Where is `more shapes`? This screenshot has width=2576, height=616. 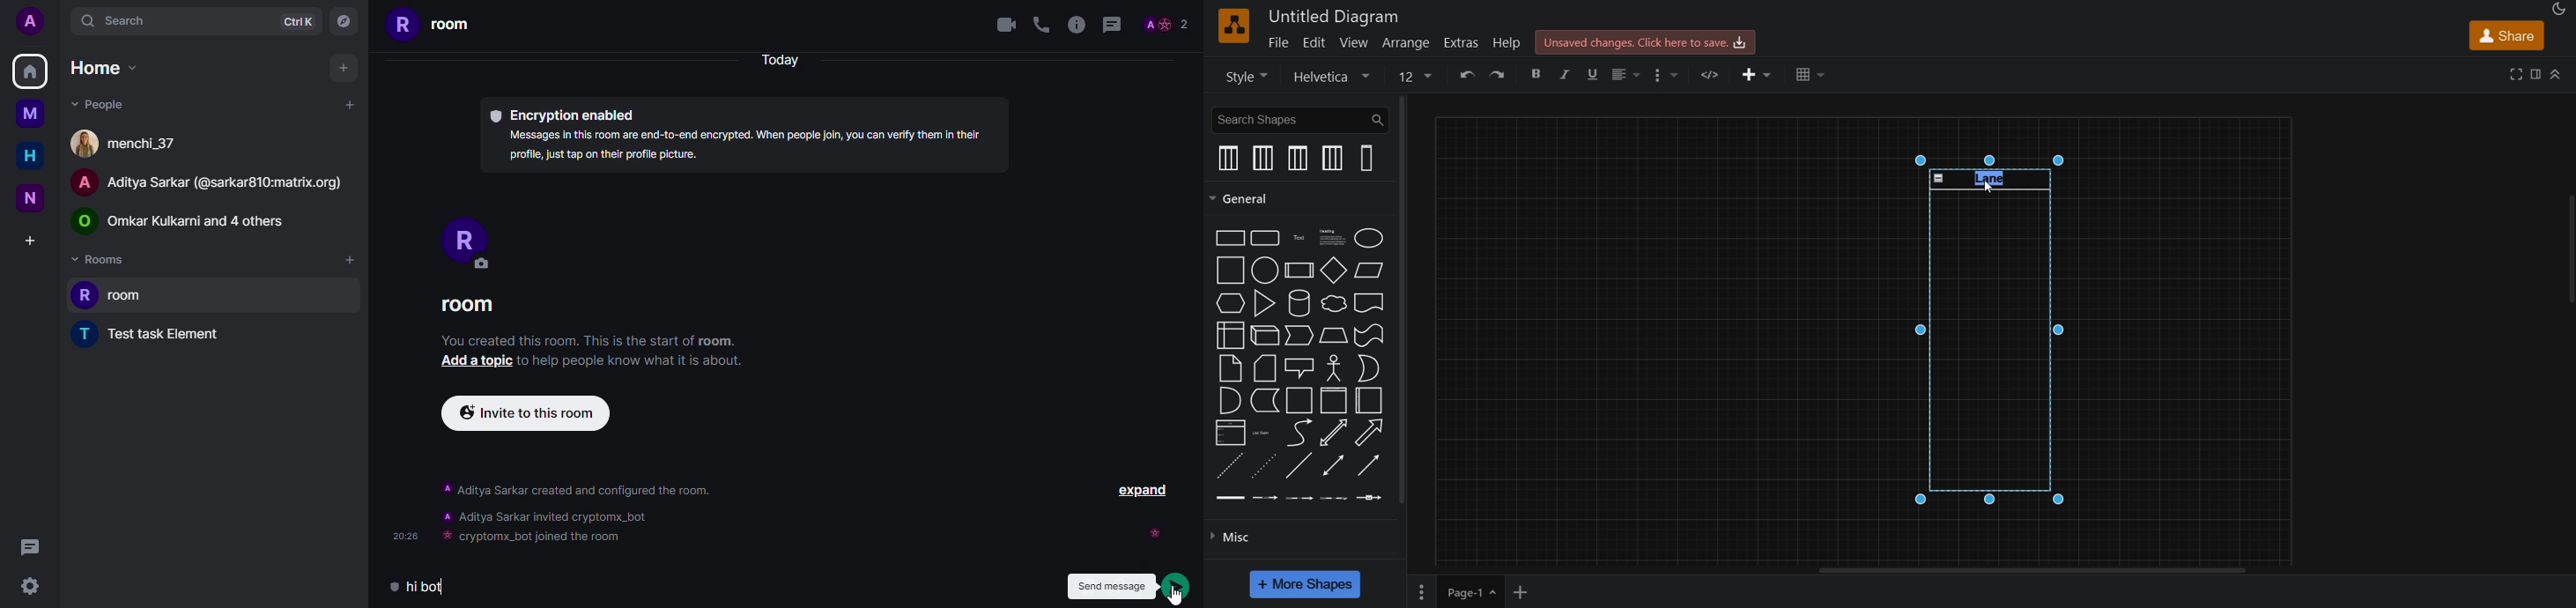 more shapes is located at coordinates (1309, 582).